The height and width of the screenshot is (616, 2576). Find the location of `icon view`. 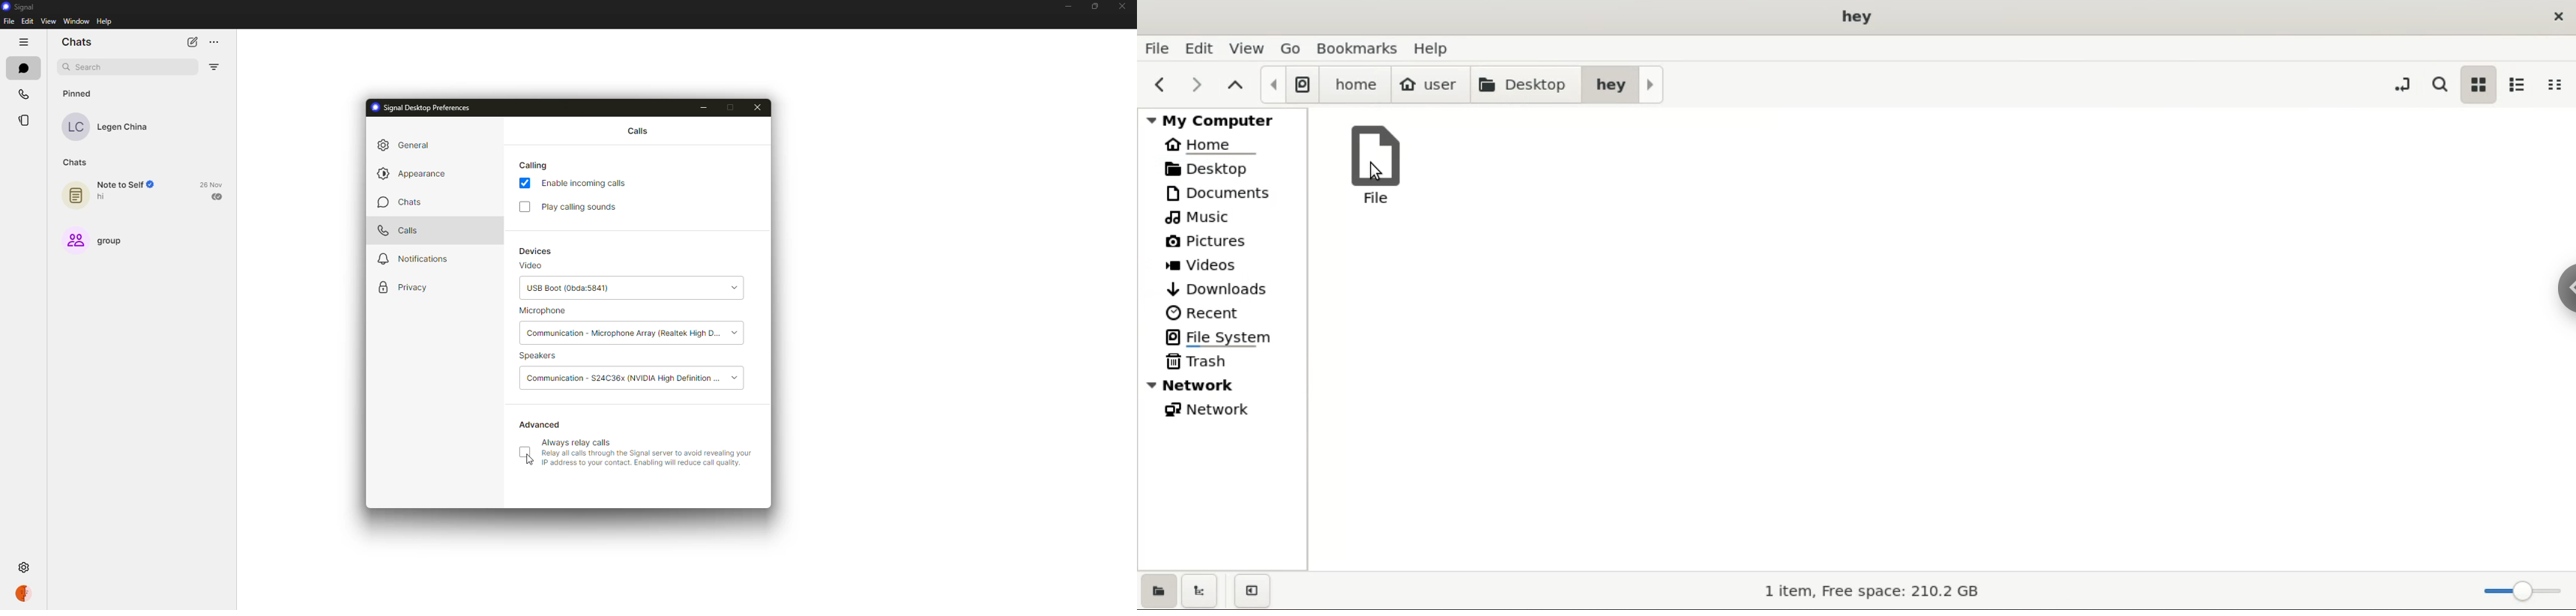

icon view is located at coordinates (2479, 84).